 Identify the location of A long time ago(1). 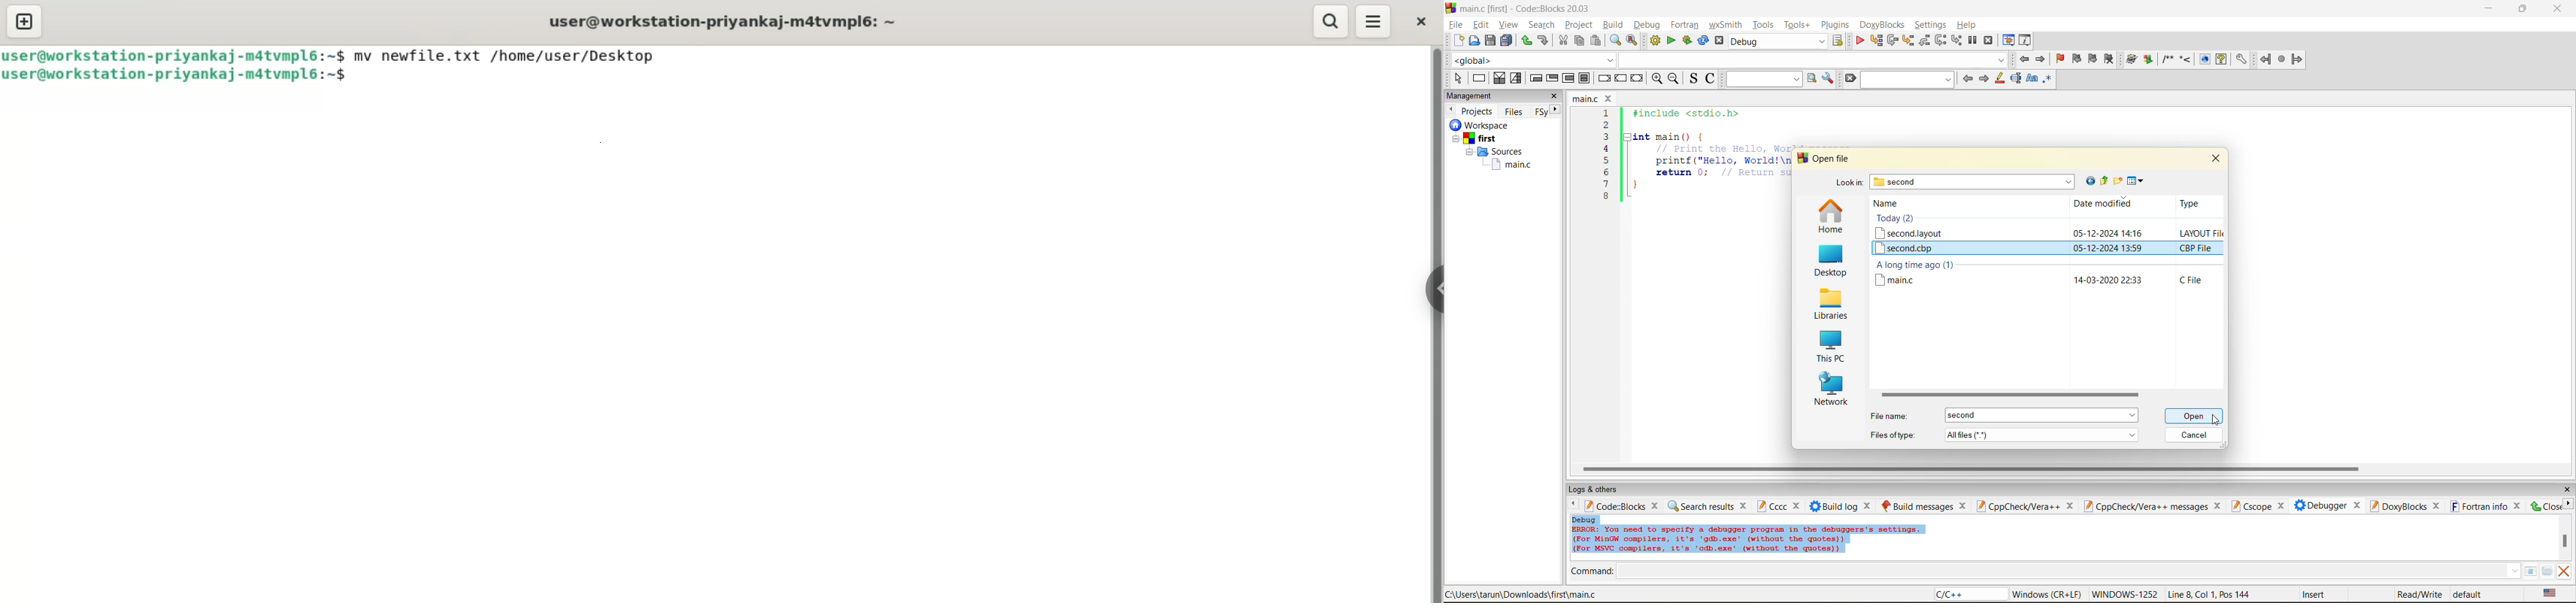
(1916, 265).